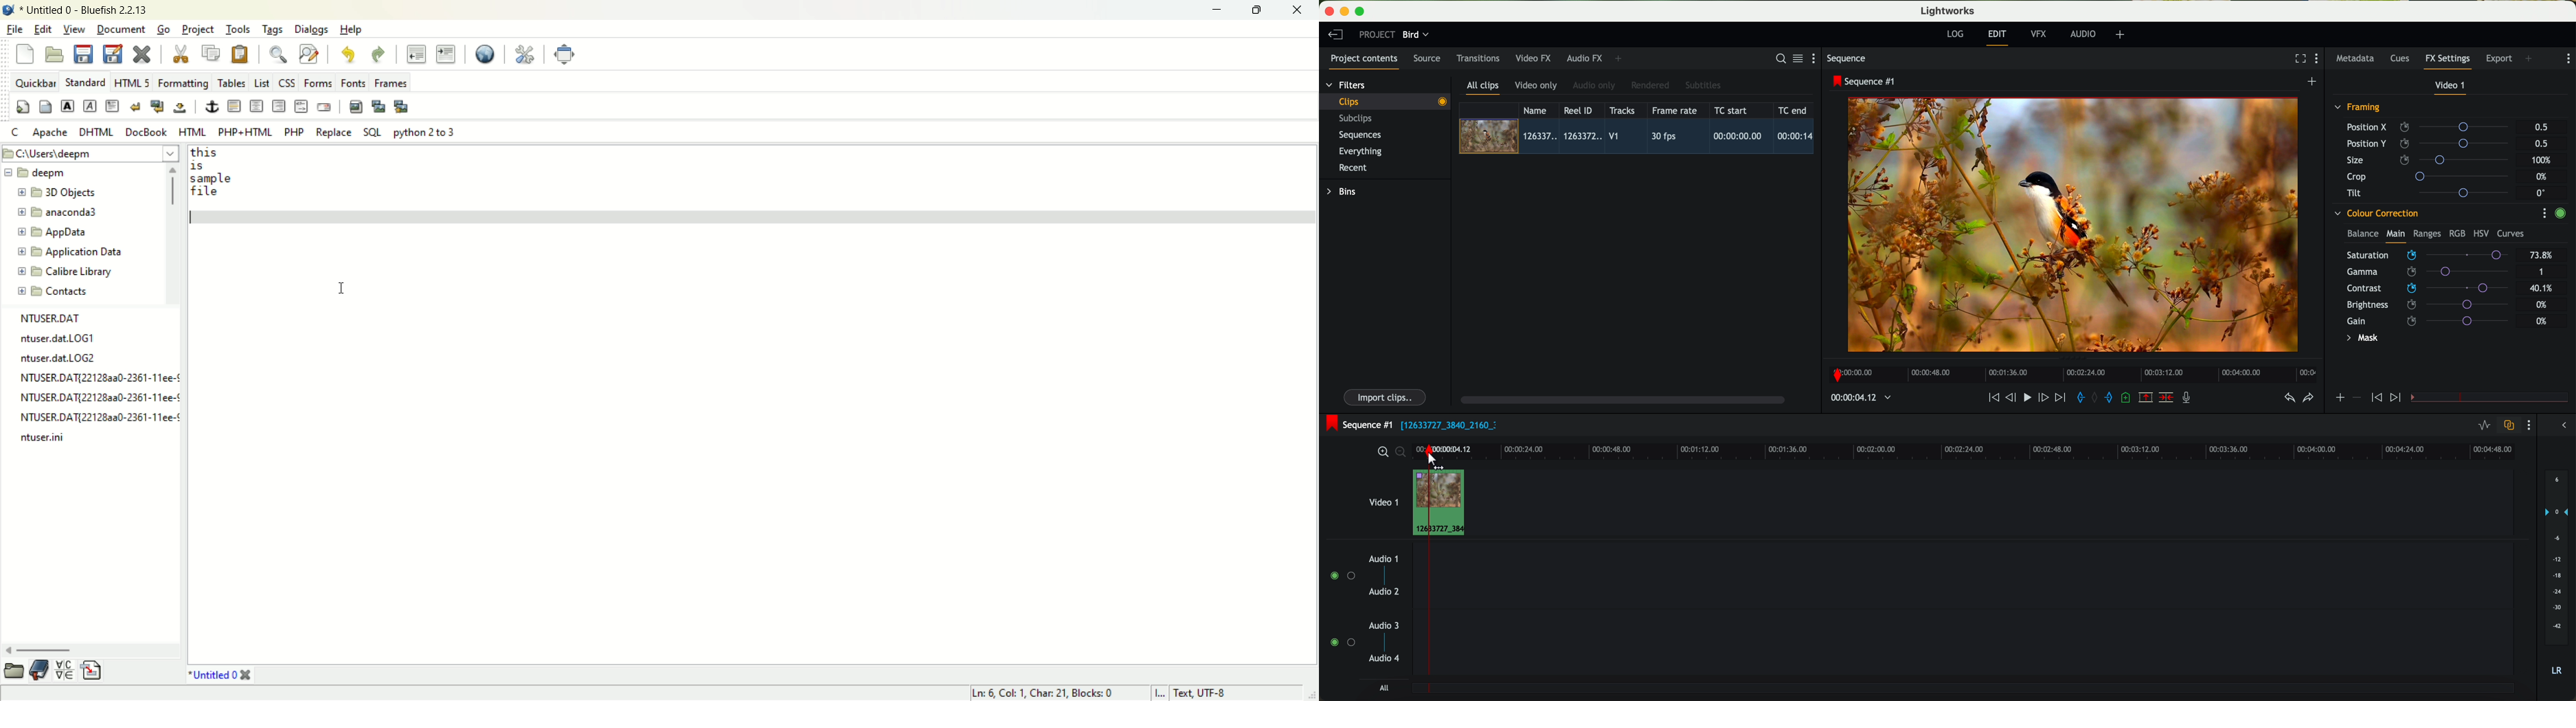  What do you see at coordinates (99, 397) in the screenshot?
I see `NTUSER.DAT{221282a0-2361-11ee-¢` at bounding box center [99, 397].